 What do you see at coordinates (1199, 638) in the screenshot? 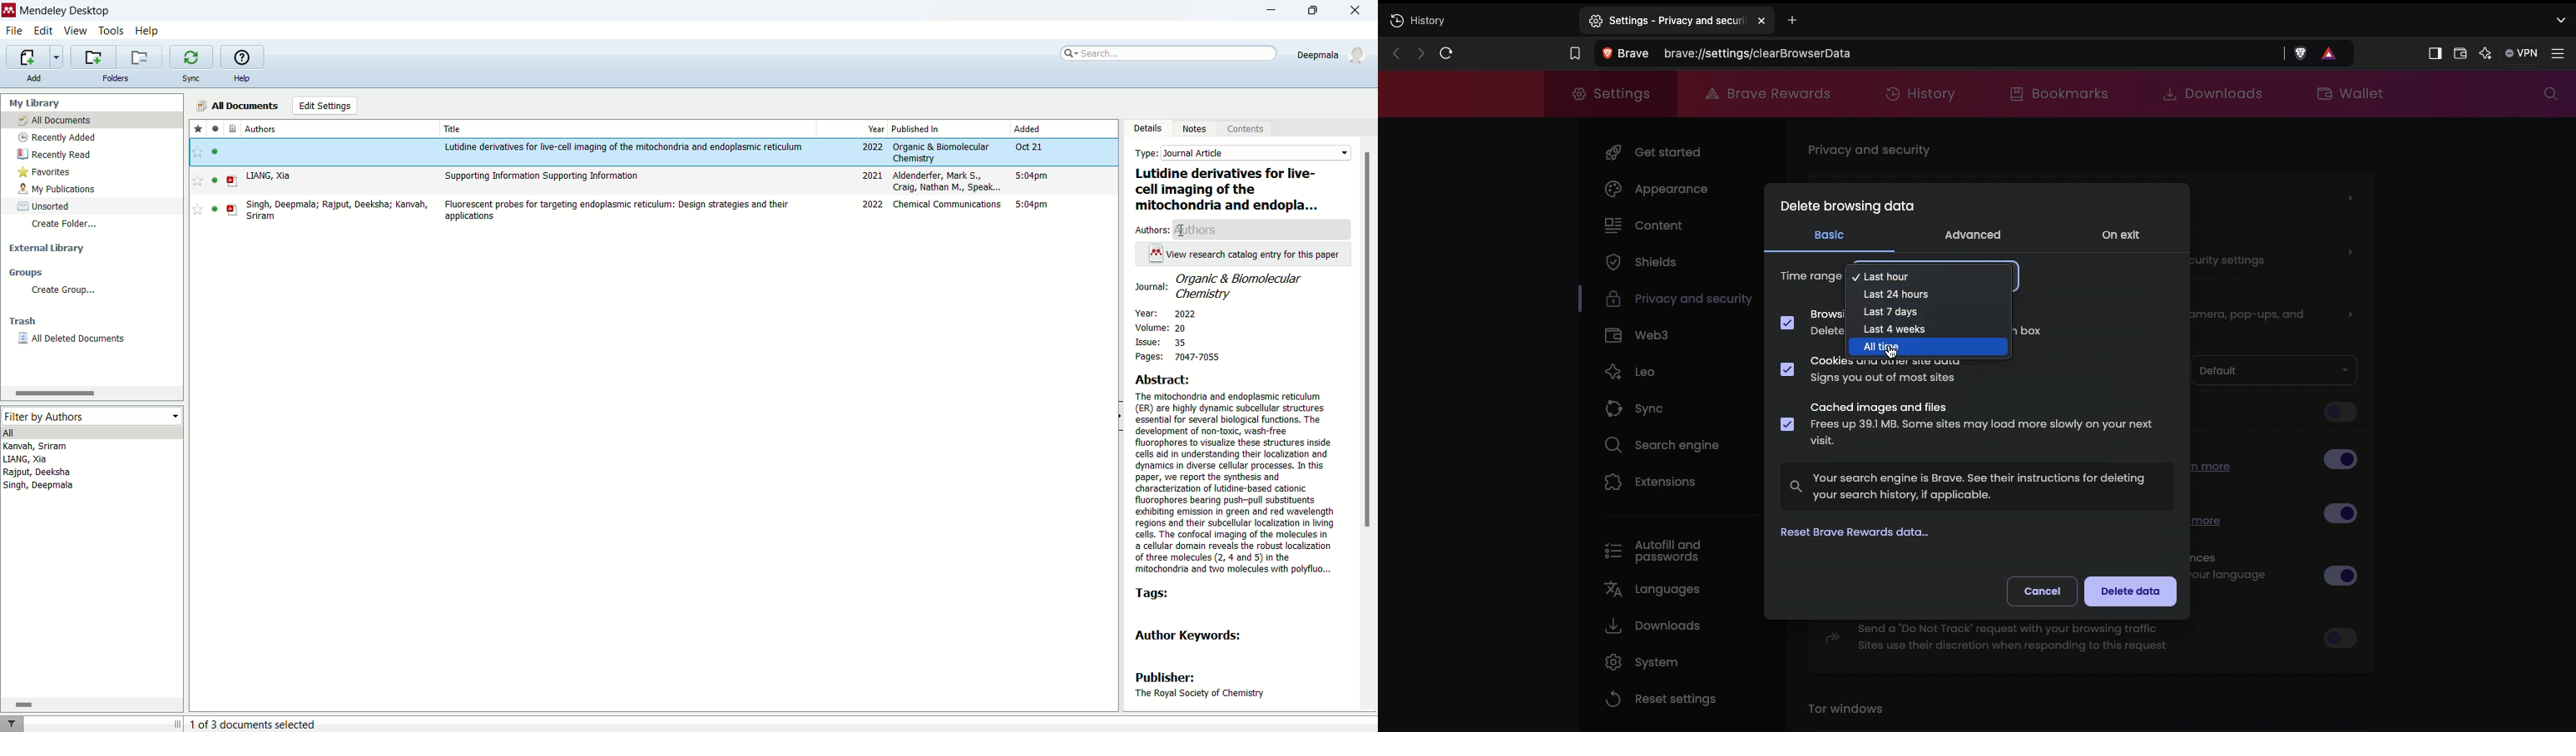
I see `author keywords` at bounding box center [1199, 638].